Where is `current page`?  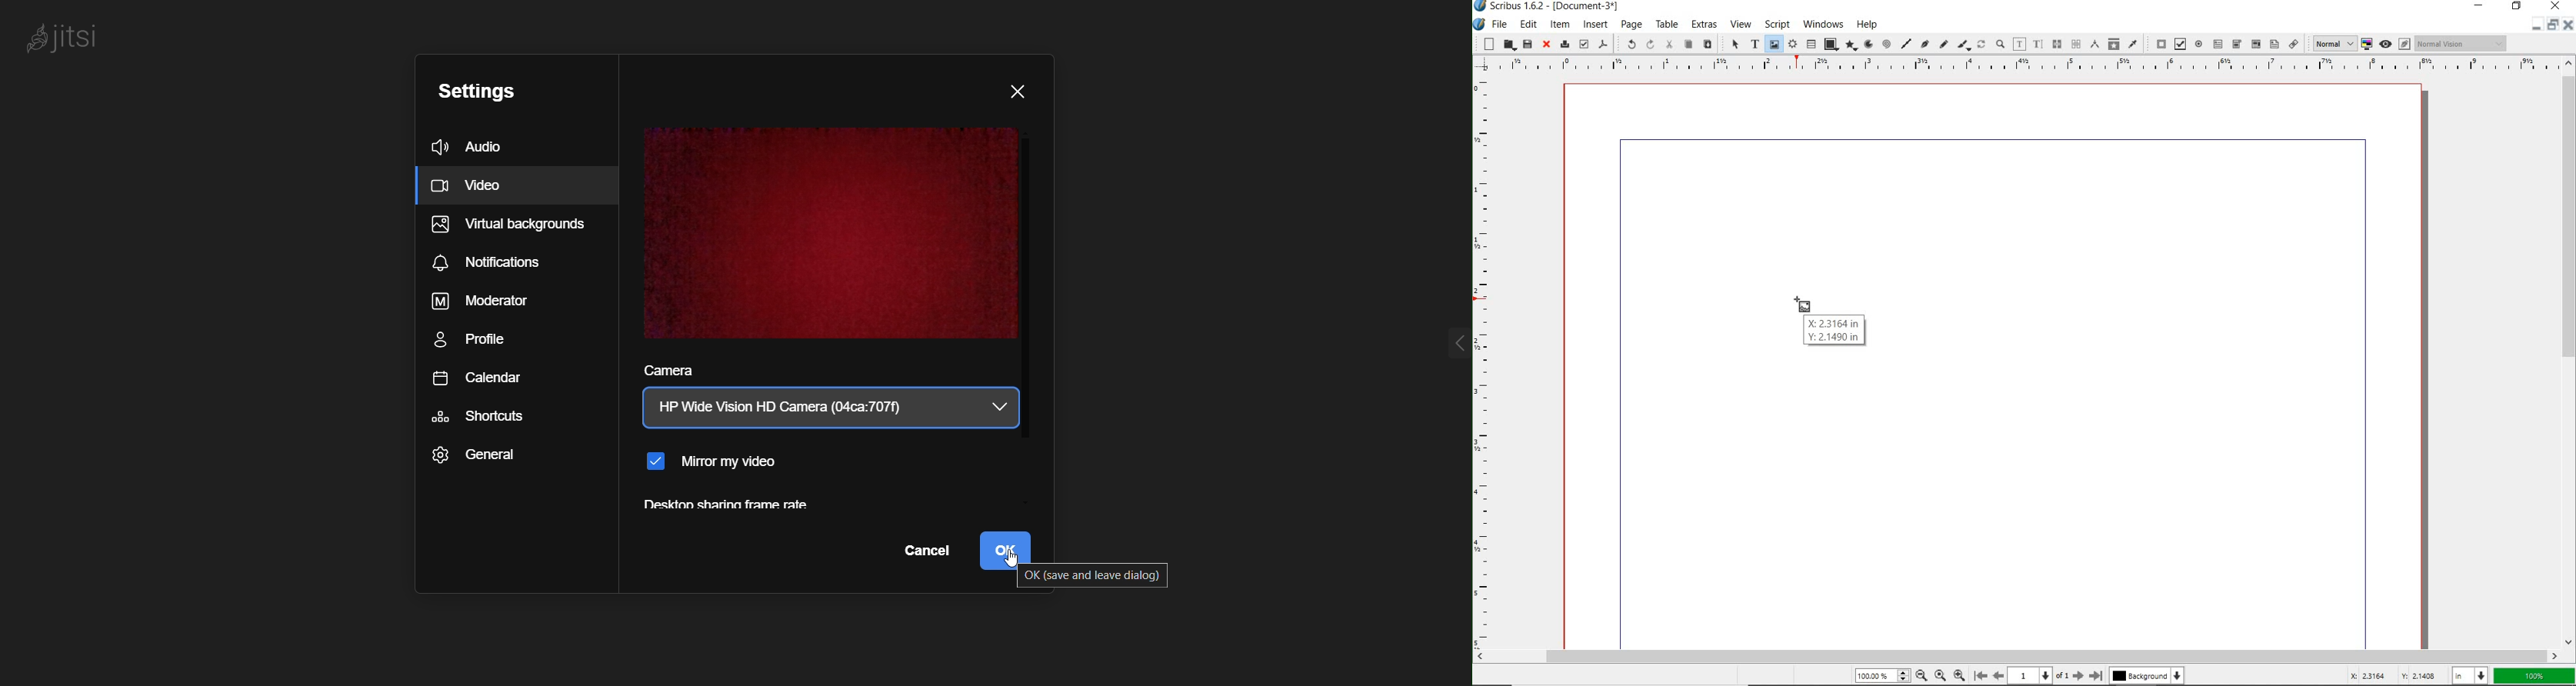 current page is located at coordinates (2039, 676).